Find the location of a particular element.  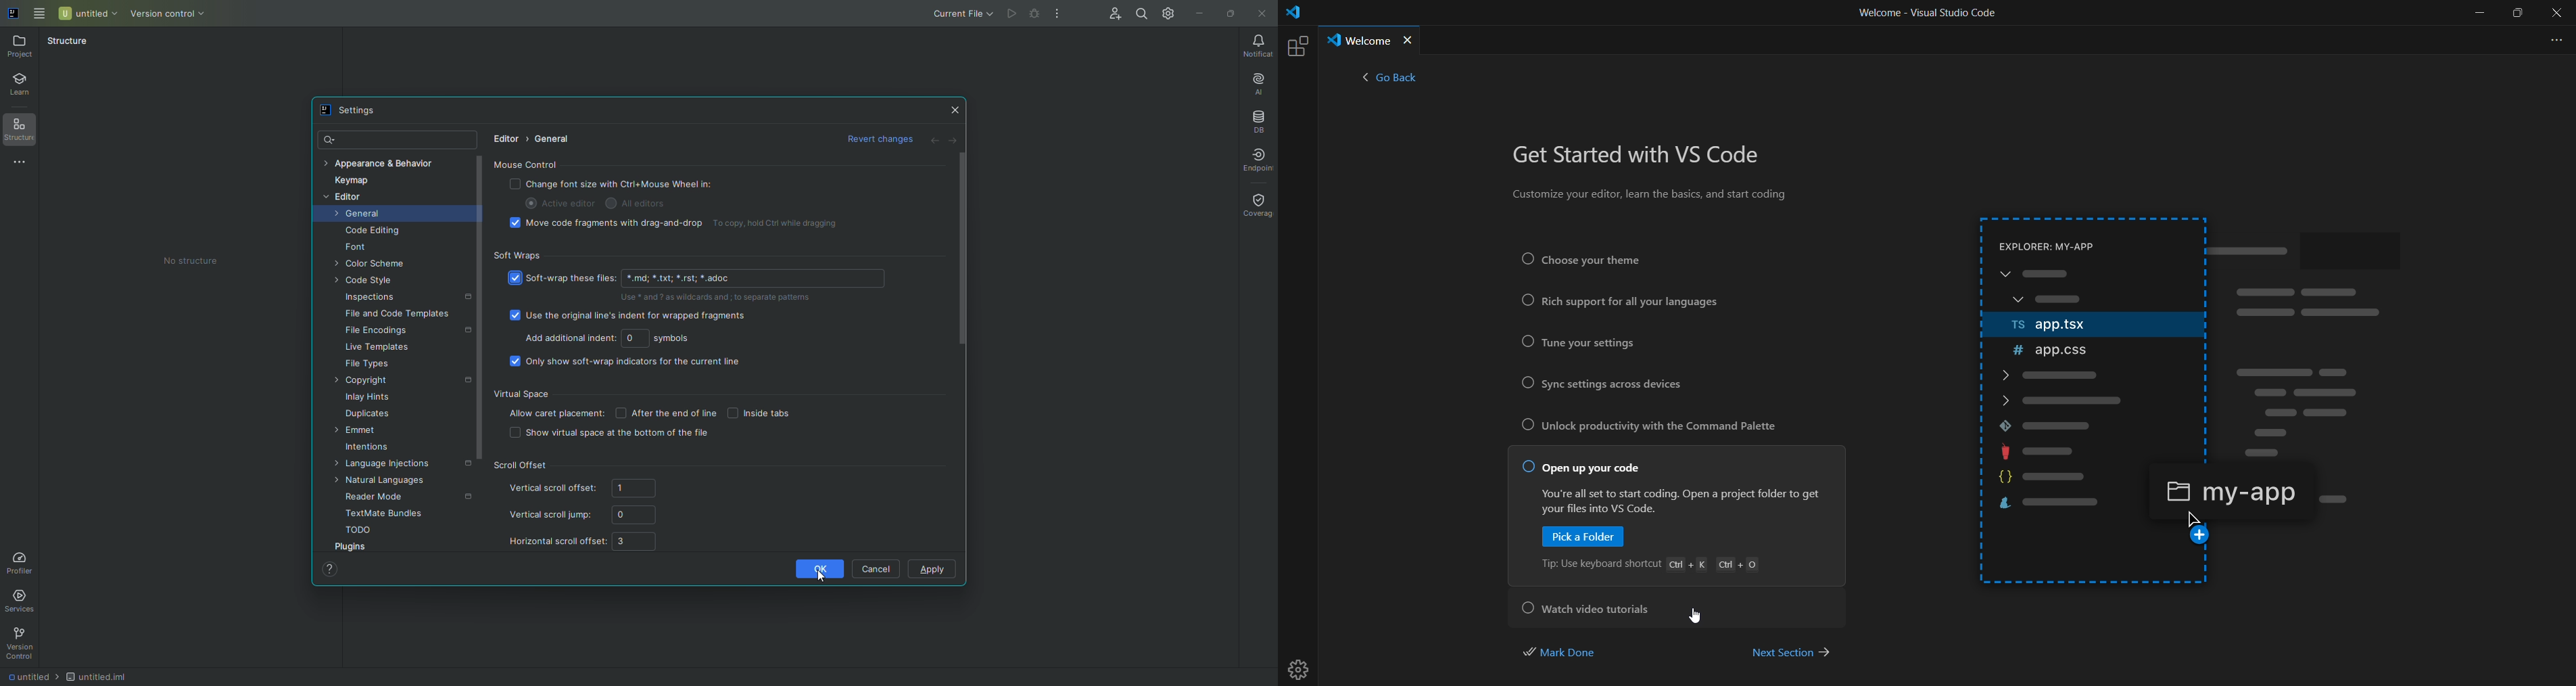

get started with VS Code is located at coordinates (1642, 156).